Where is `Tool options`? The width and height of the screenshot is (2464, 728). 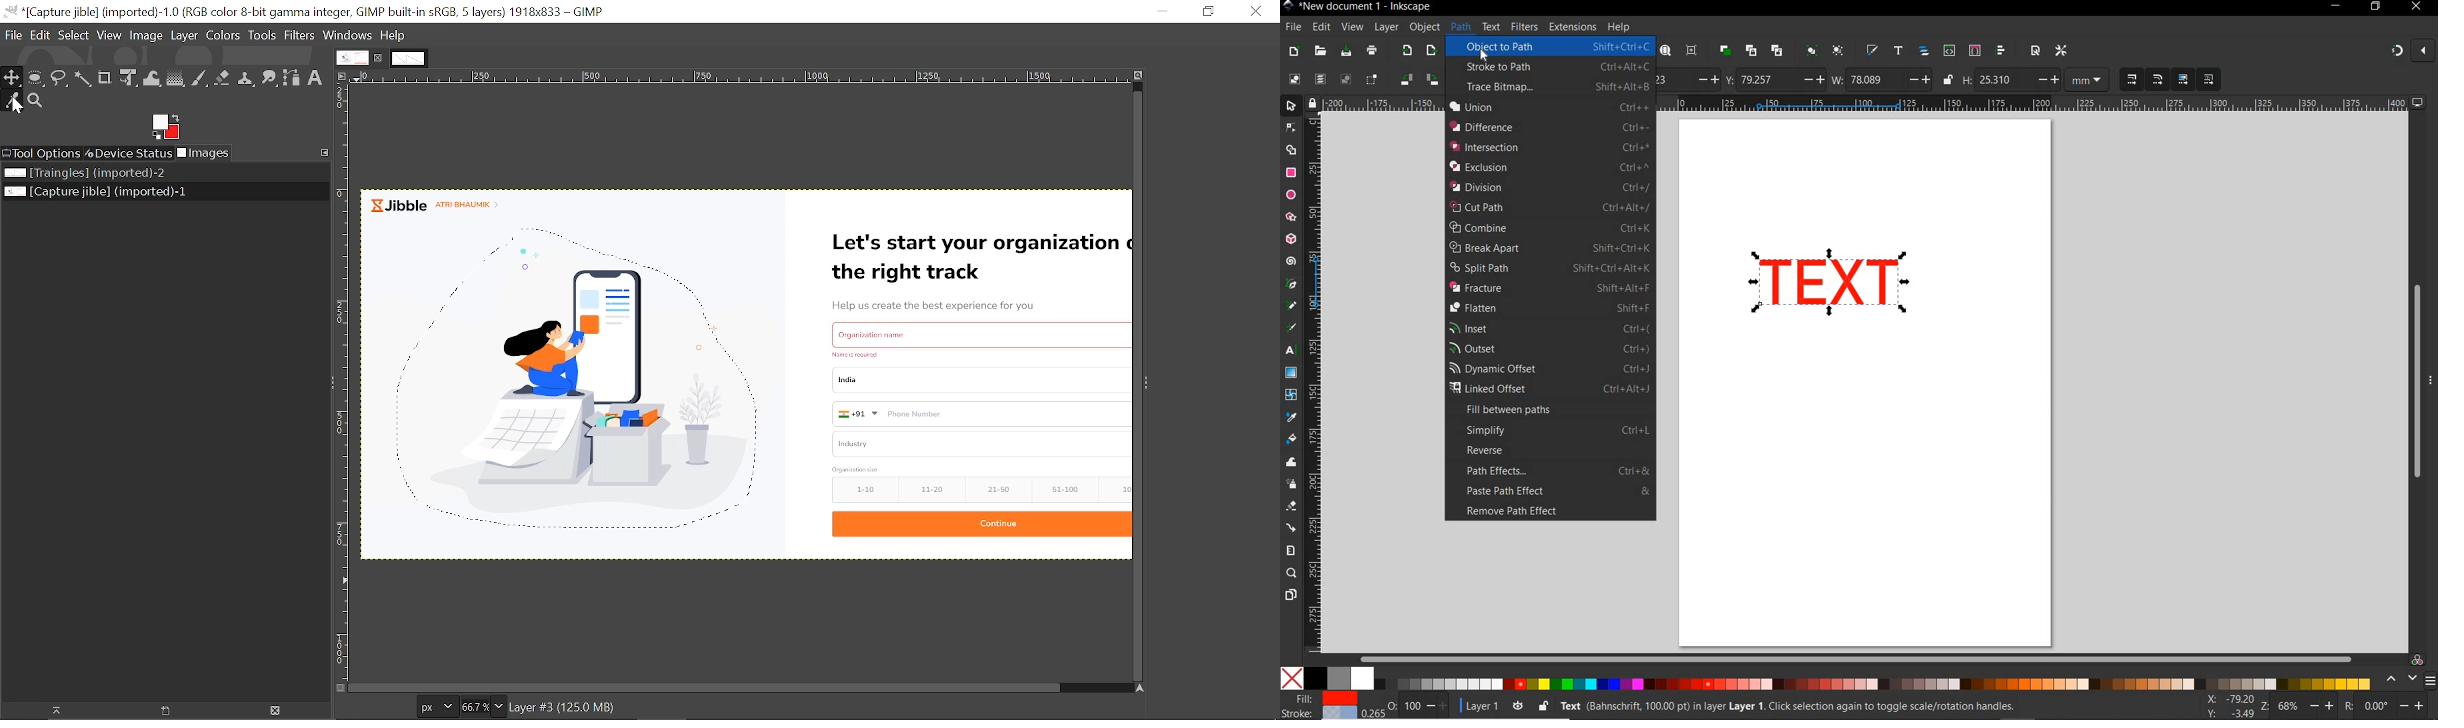 Tool options is located at coordinates (43, 154).